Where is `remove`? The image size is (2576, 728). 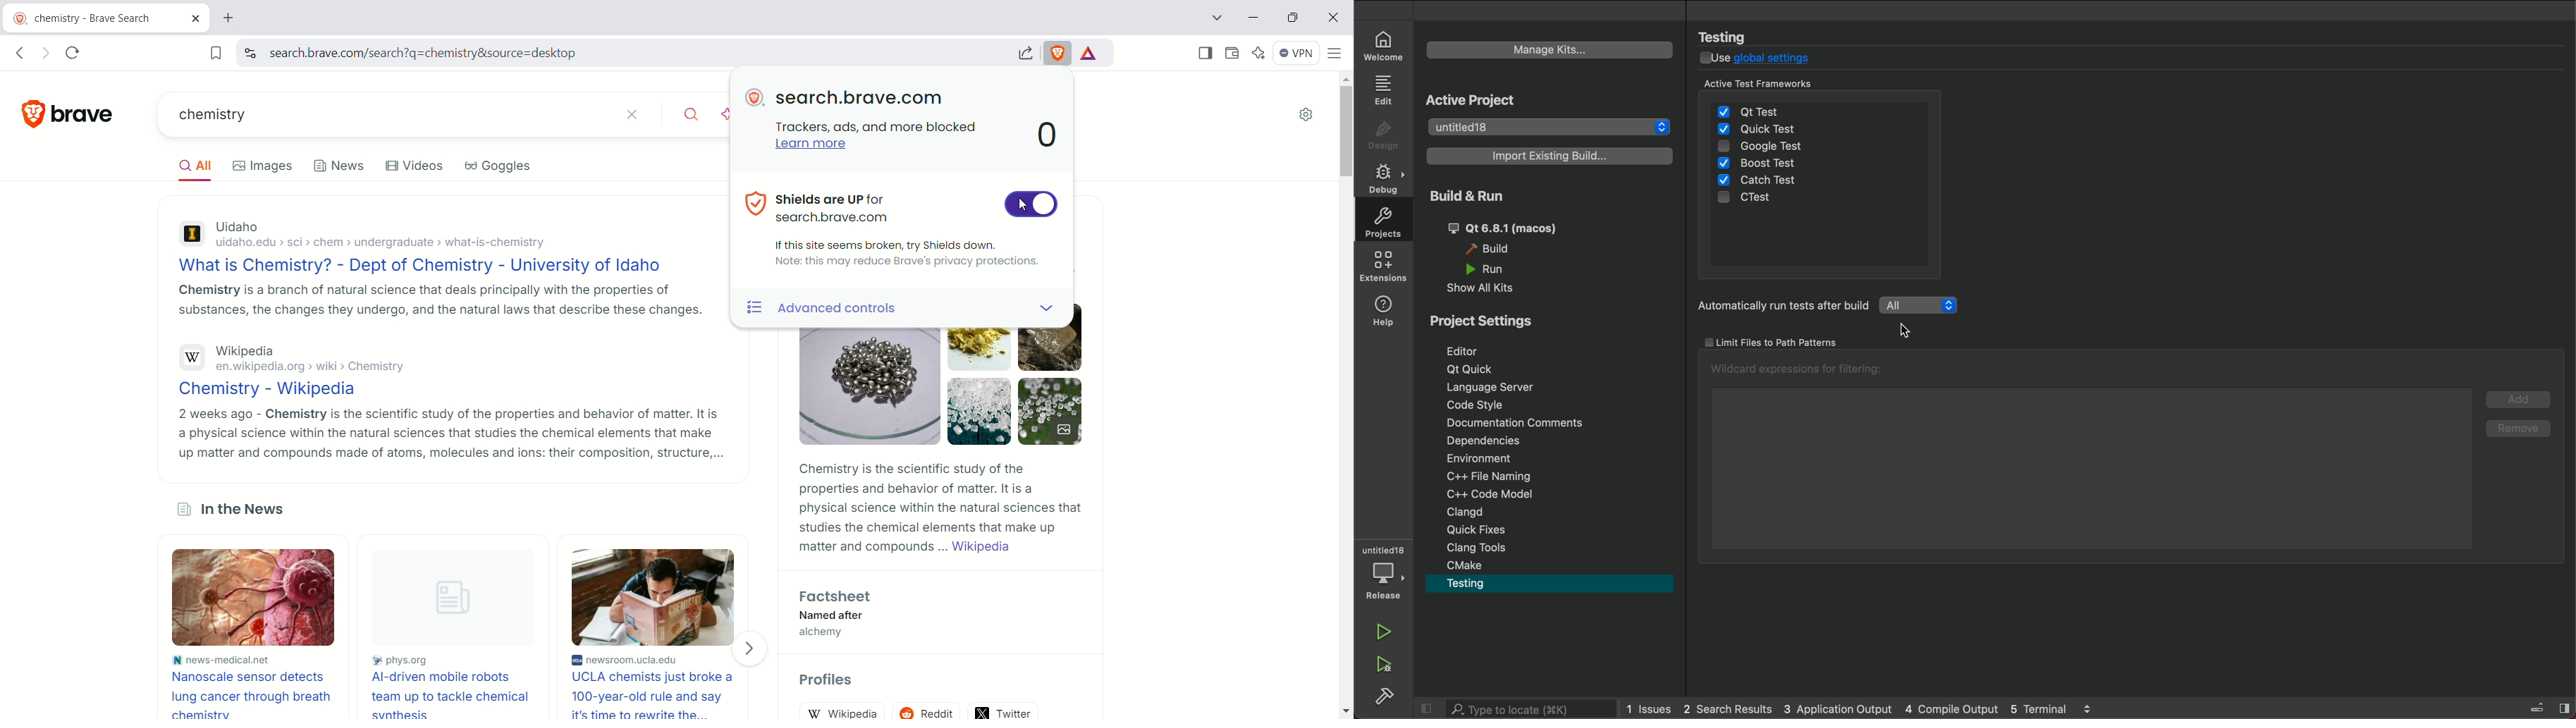
remove is located at coordinates (2519, 427).